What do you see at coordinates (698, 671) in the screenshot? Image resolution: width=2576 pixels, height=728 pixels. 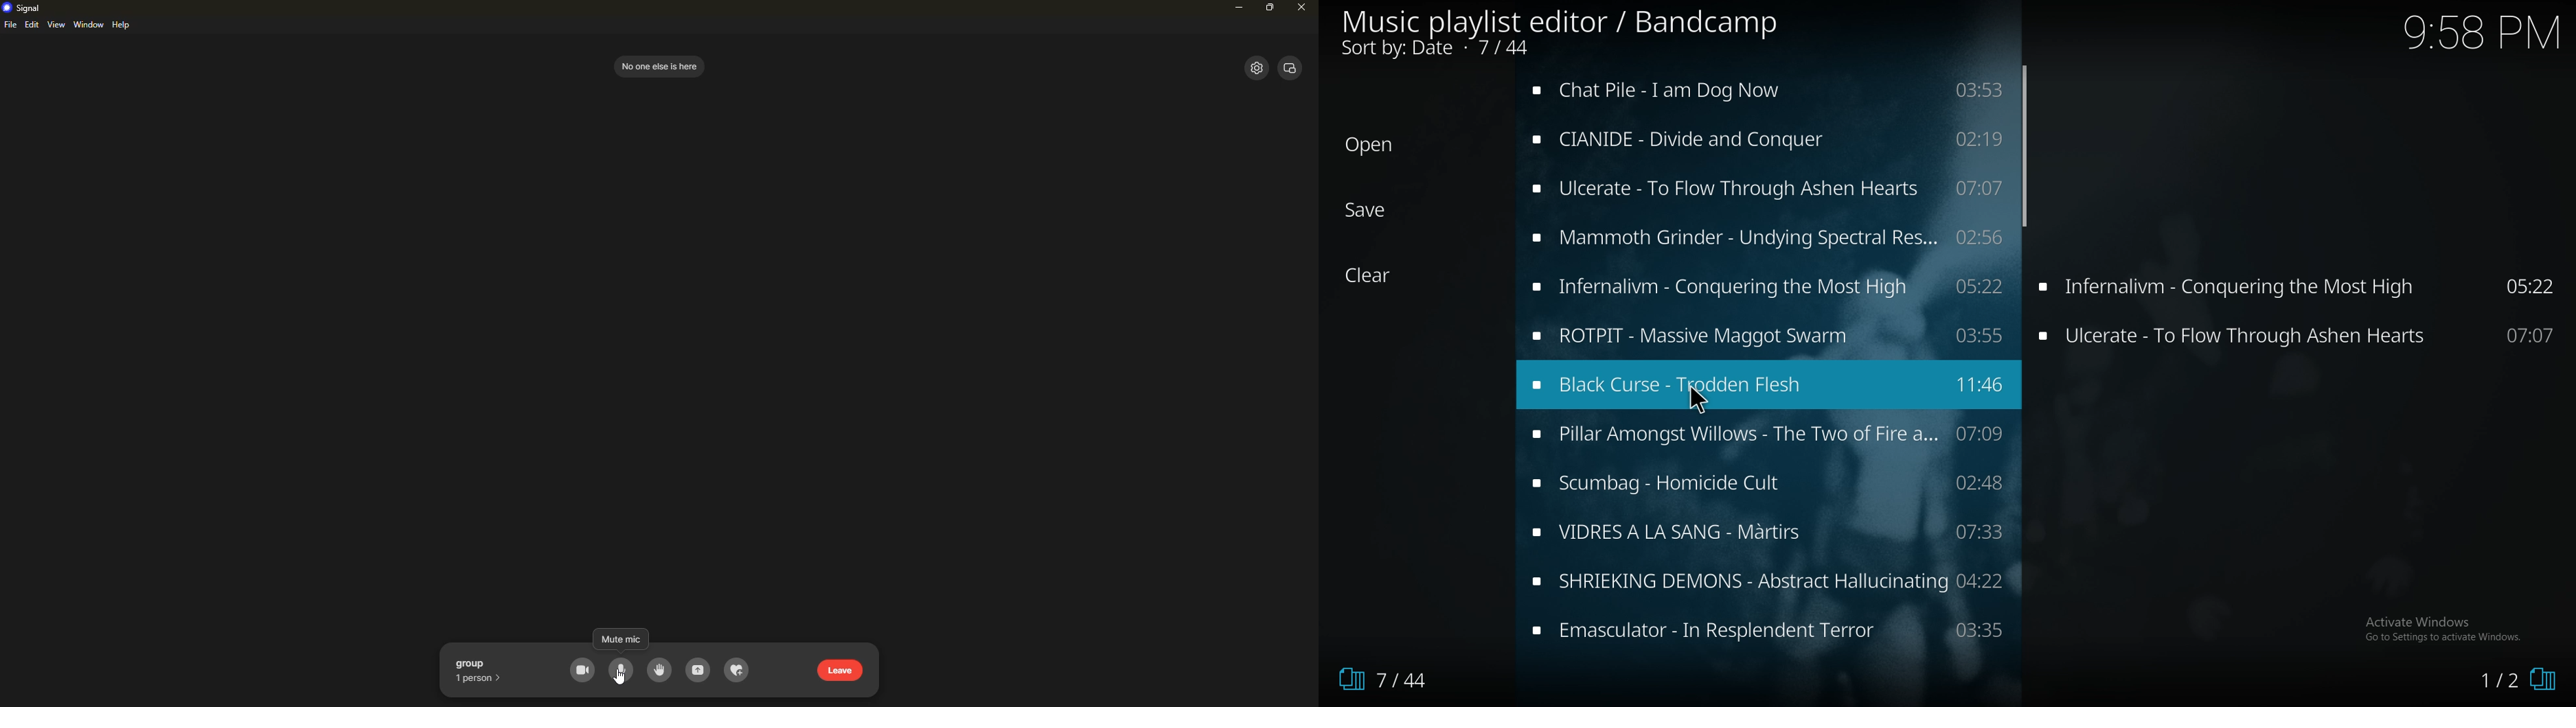 I see `share screen` at bounding box center [698, 671].